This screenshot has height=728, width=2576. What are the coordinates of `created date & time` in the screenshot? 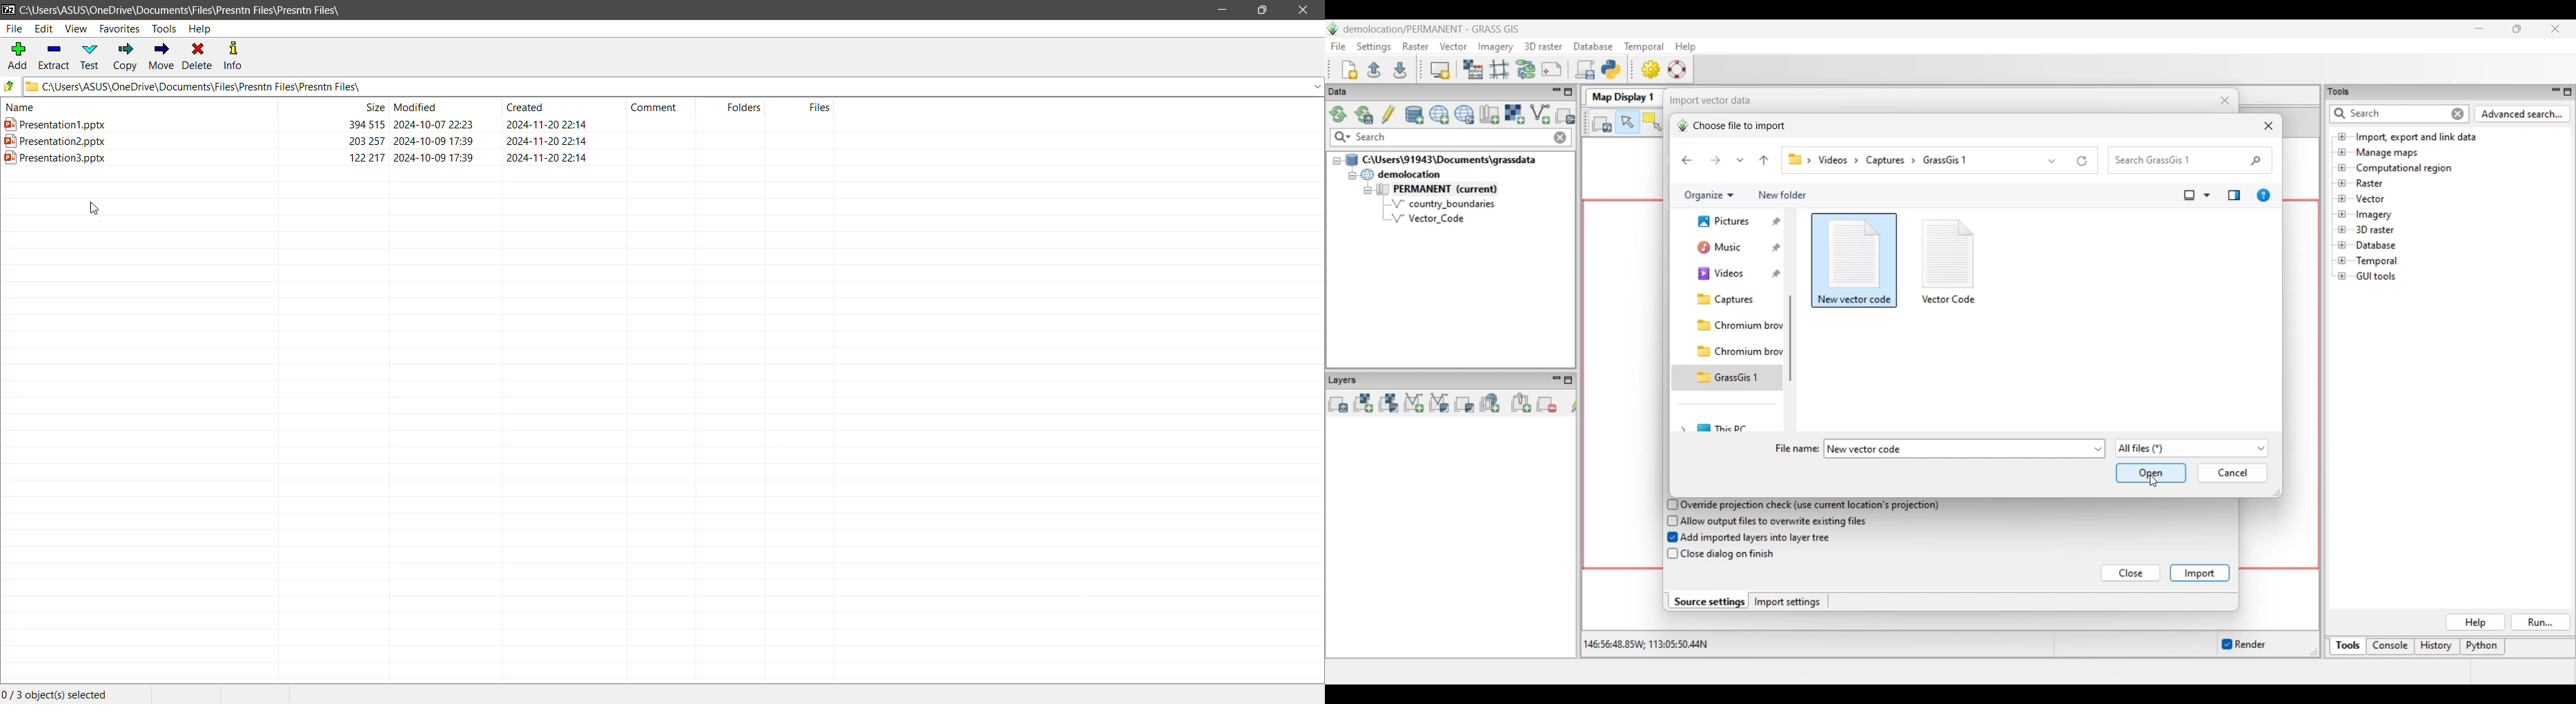 It's located at (547, 140).